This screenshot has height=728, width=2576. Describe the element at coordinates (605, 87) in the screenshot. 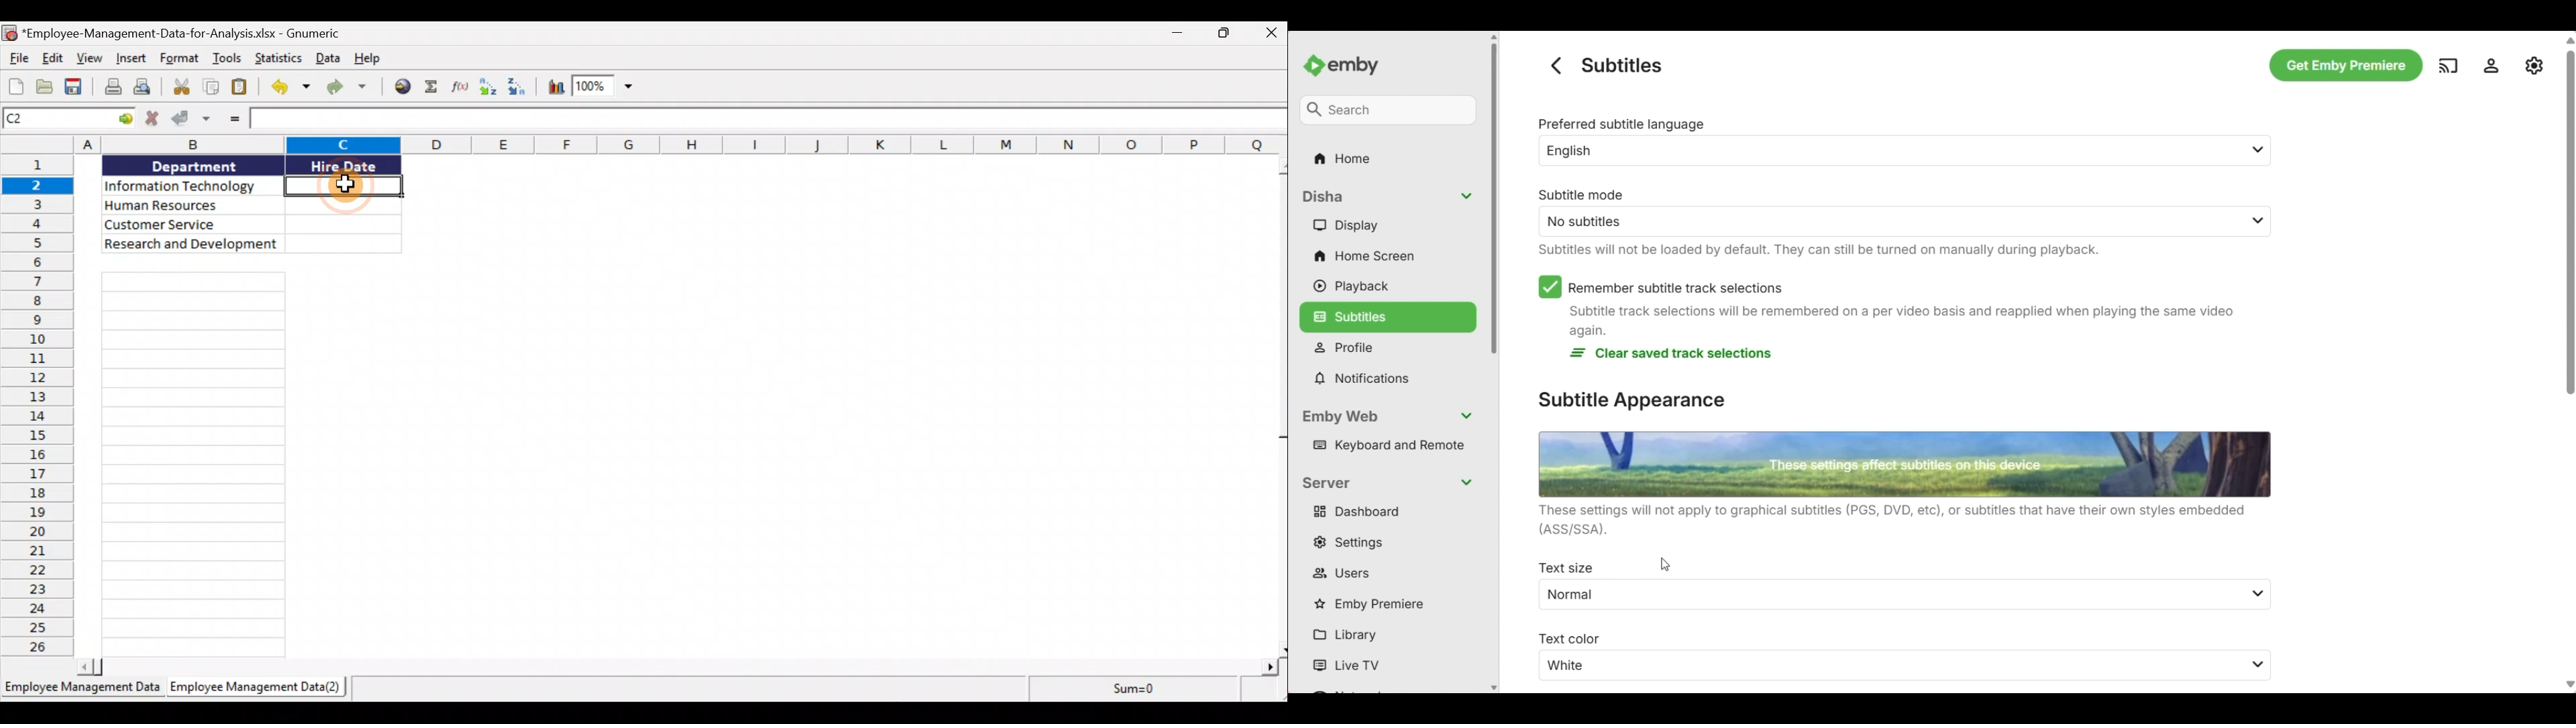

I see `Zoom` at that location.